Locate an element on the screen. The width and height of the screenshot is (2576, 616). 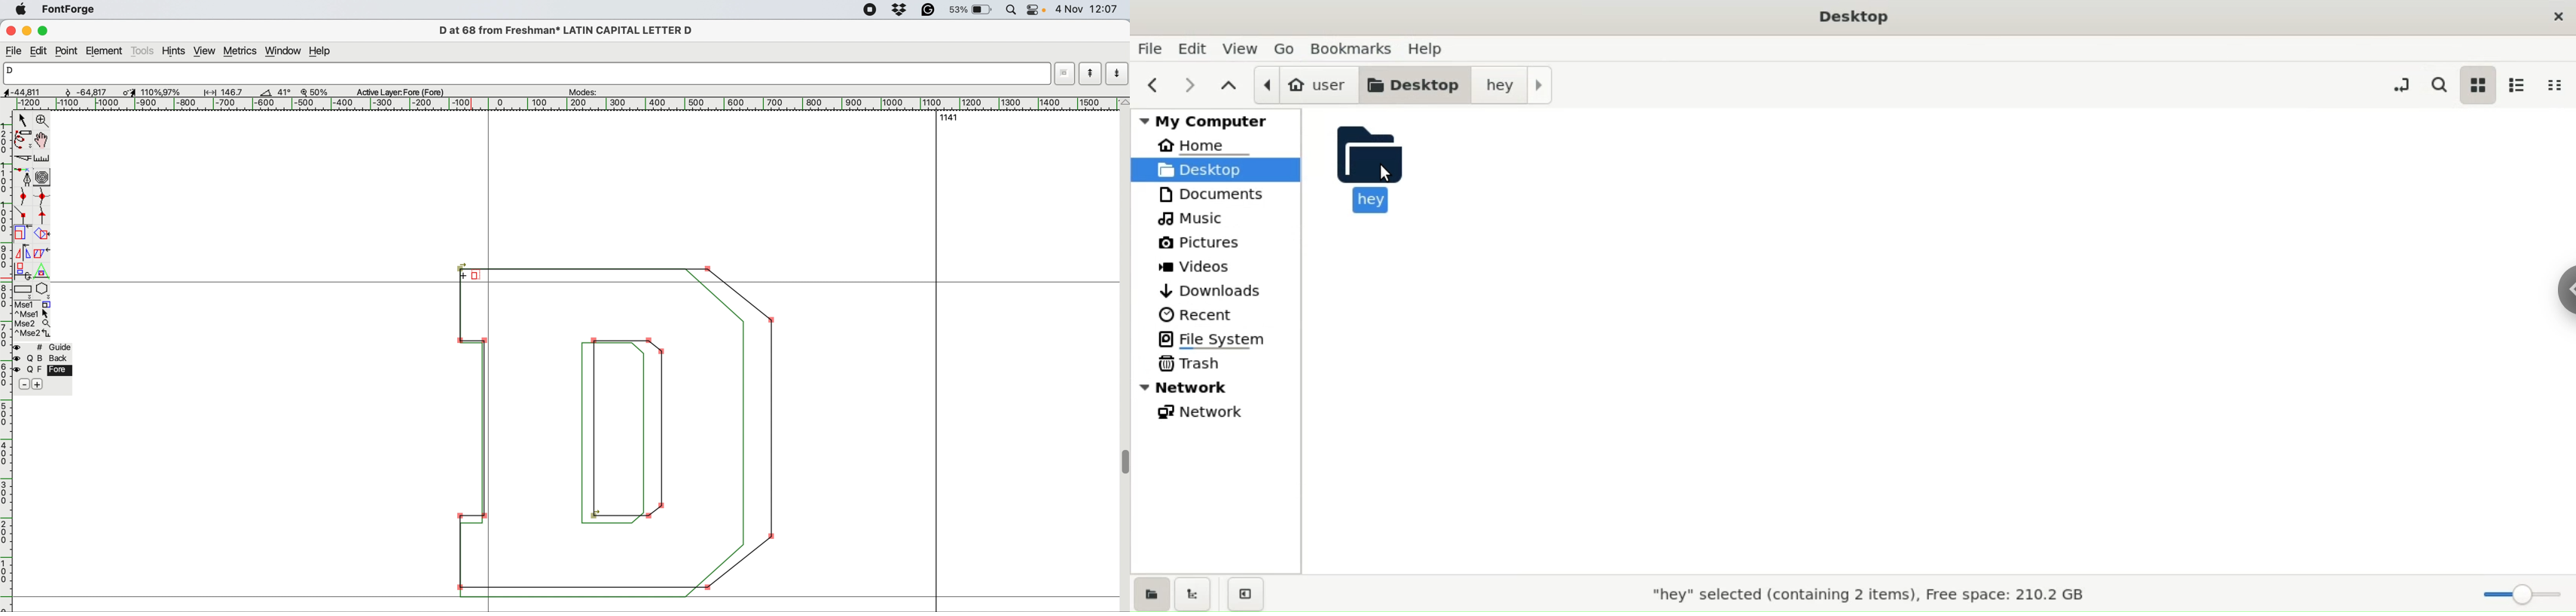
flip the selection is located at coordinates (23, 253).